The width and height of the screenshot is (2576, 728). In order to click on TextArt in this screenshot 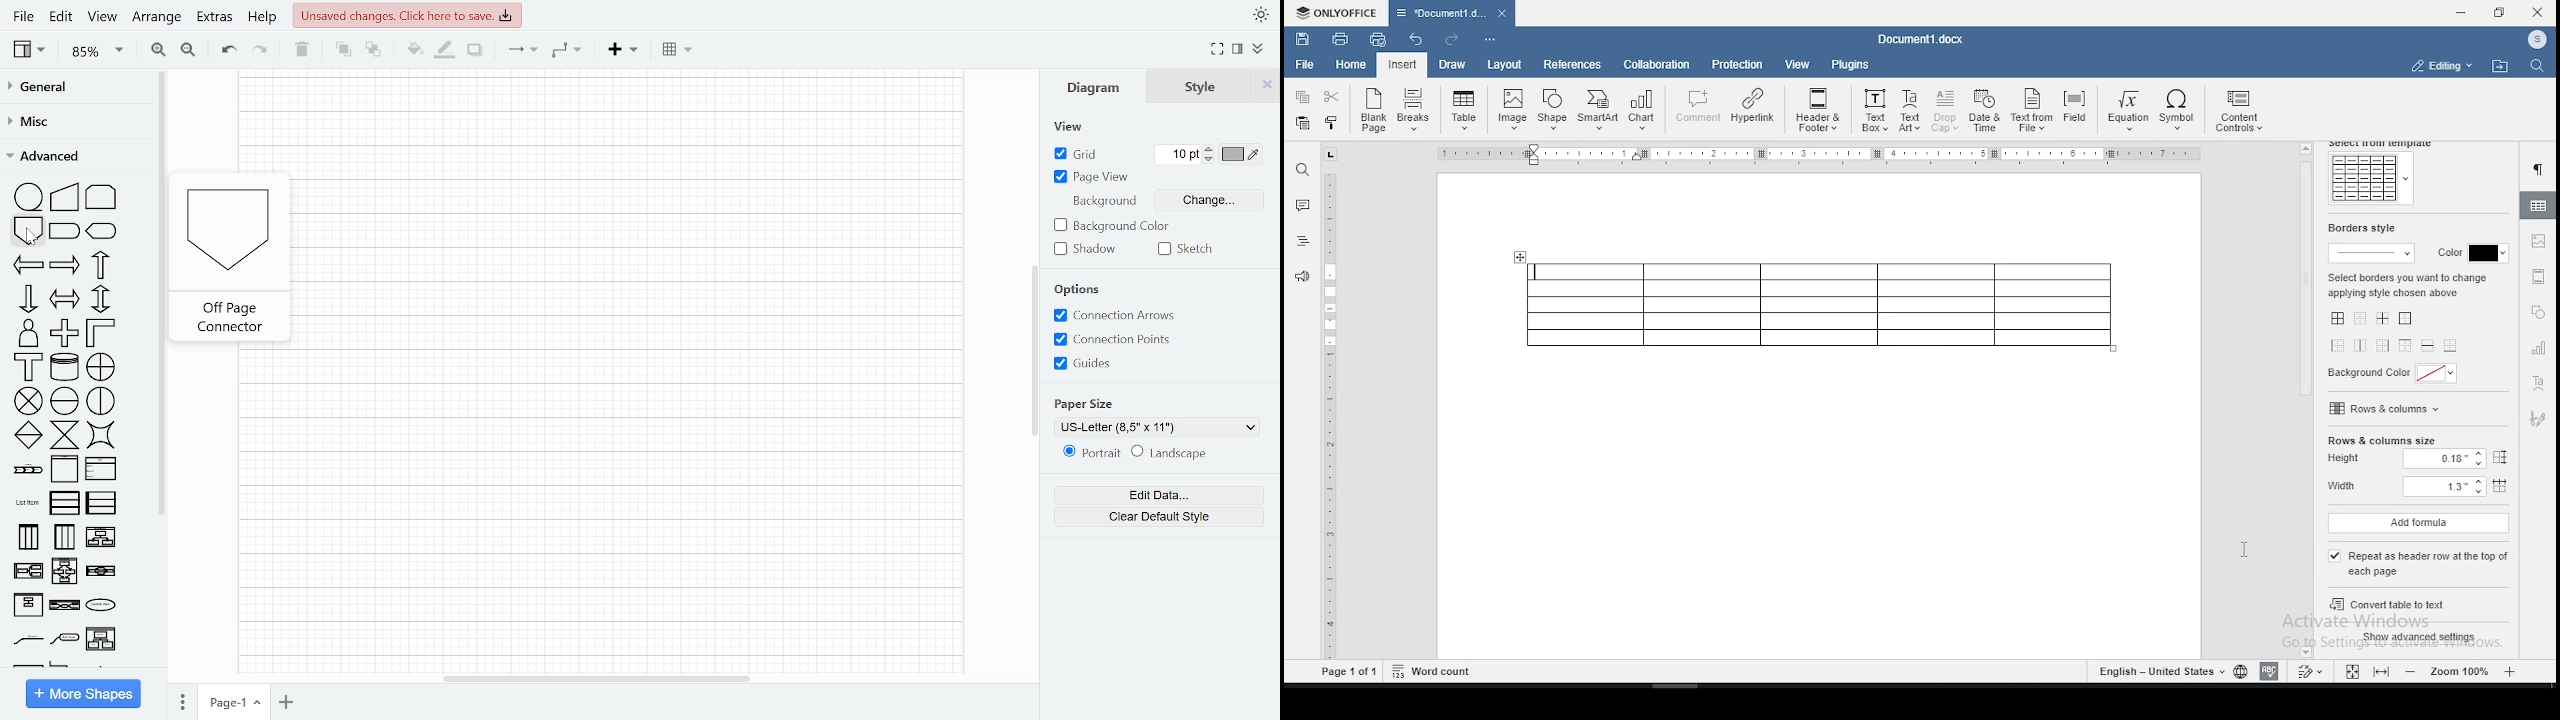, I will do `click(1909, 112)`.